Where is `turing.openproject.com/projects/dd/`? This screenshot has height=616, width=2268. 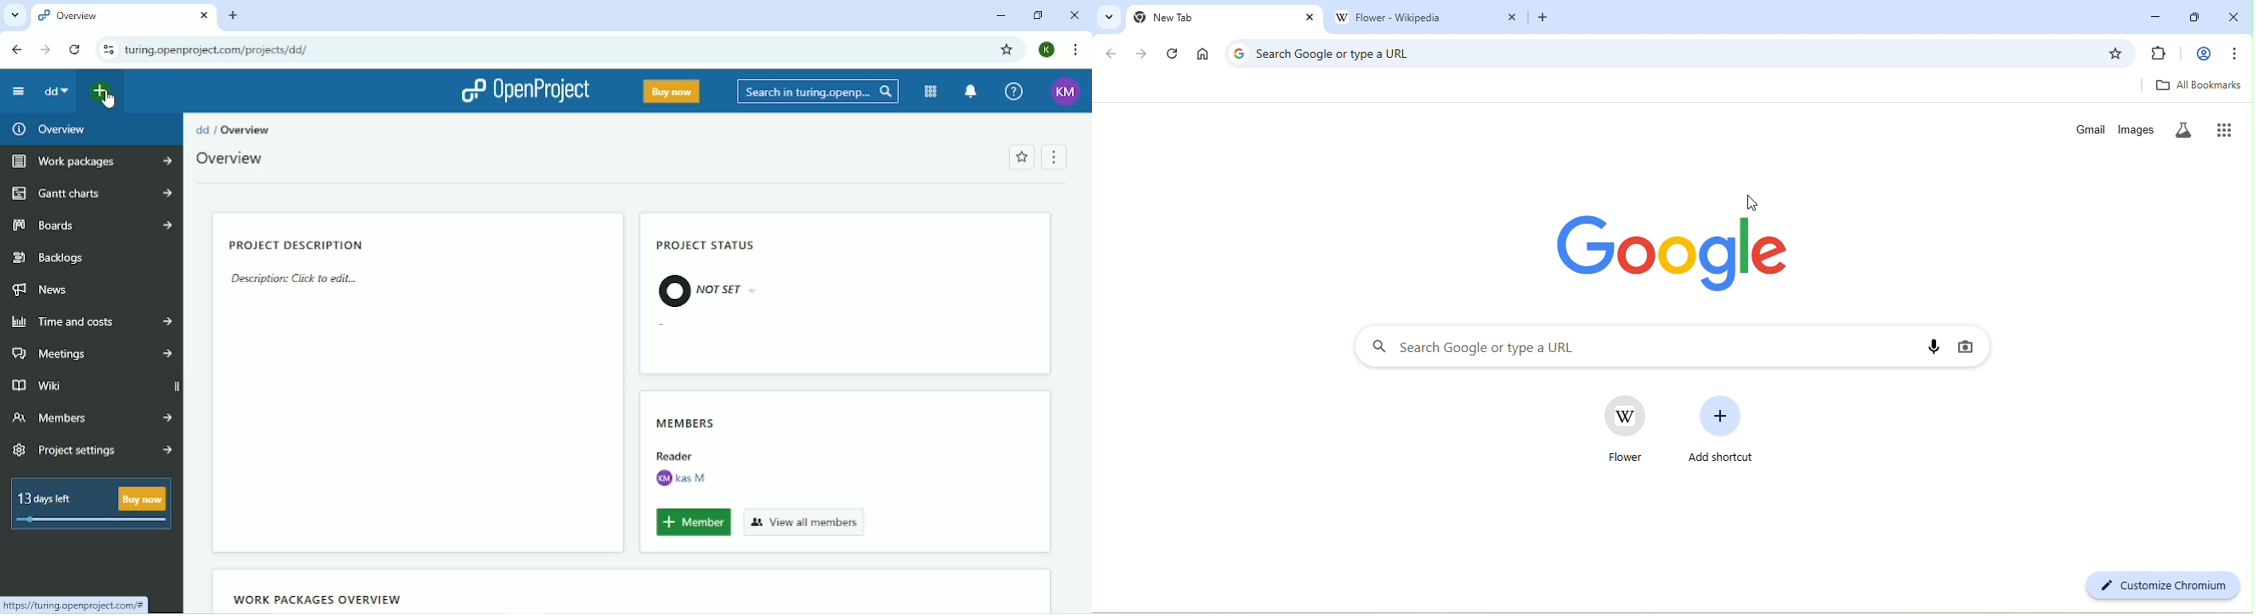 turing.openproject.com/projects/dd/ is located at coordinates (227, 49).